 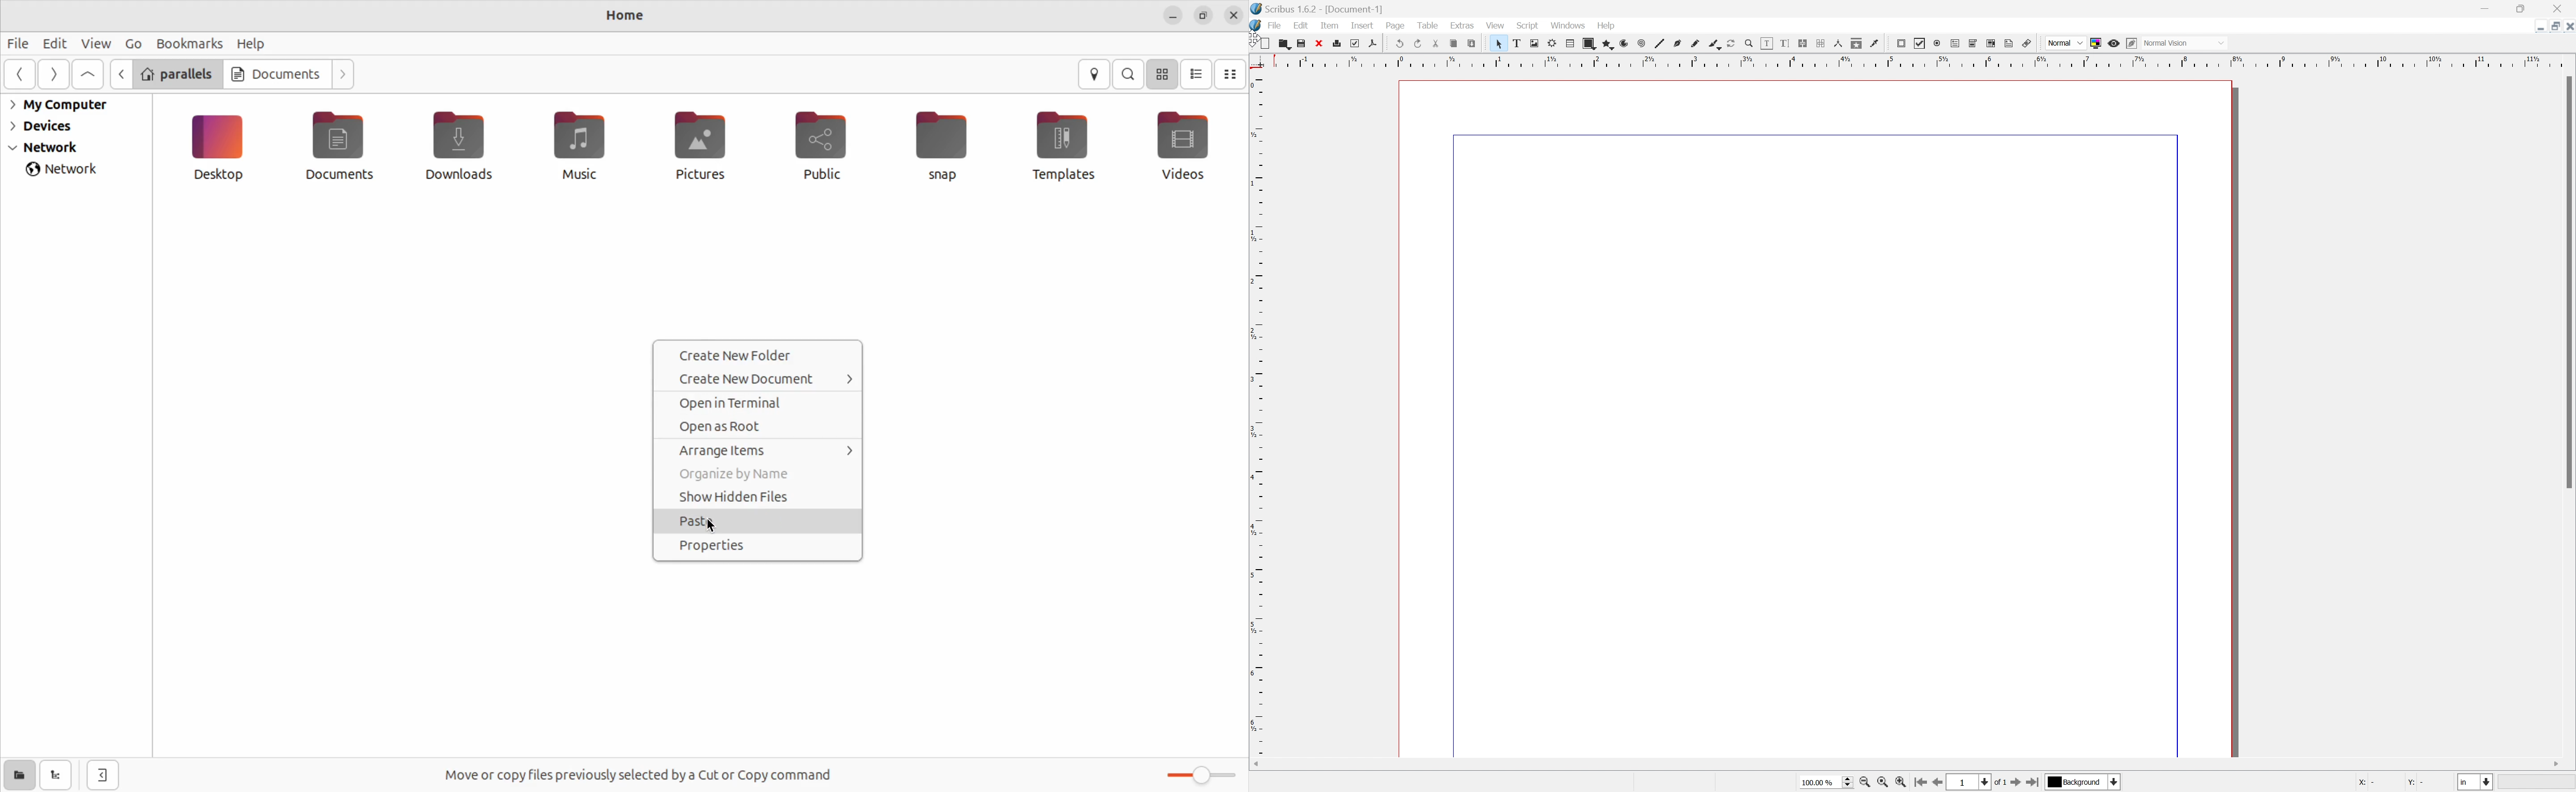 What do you see at coordinates (1355, 43) in the screenshot?
I see `preflight verifier` at bounding box center [1355, 43].